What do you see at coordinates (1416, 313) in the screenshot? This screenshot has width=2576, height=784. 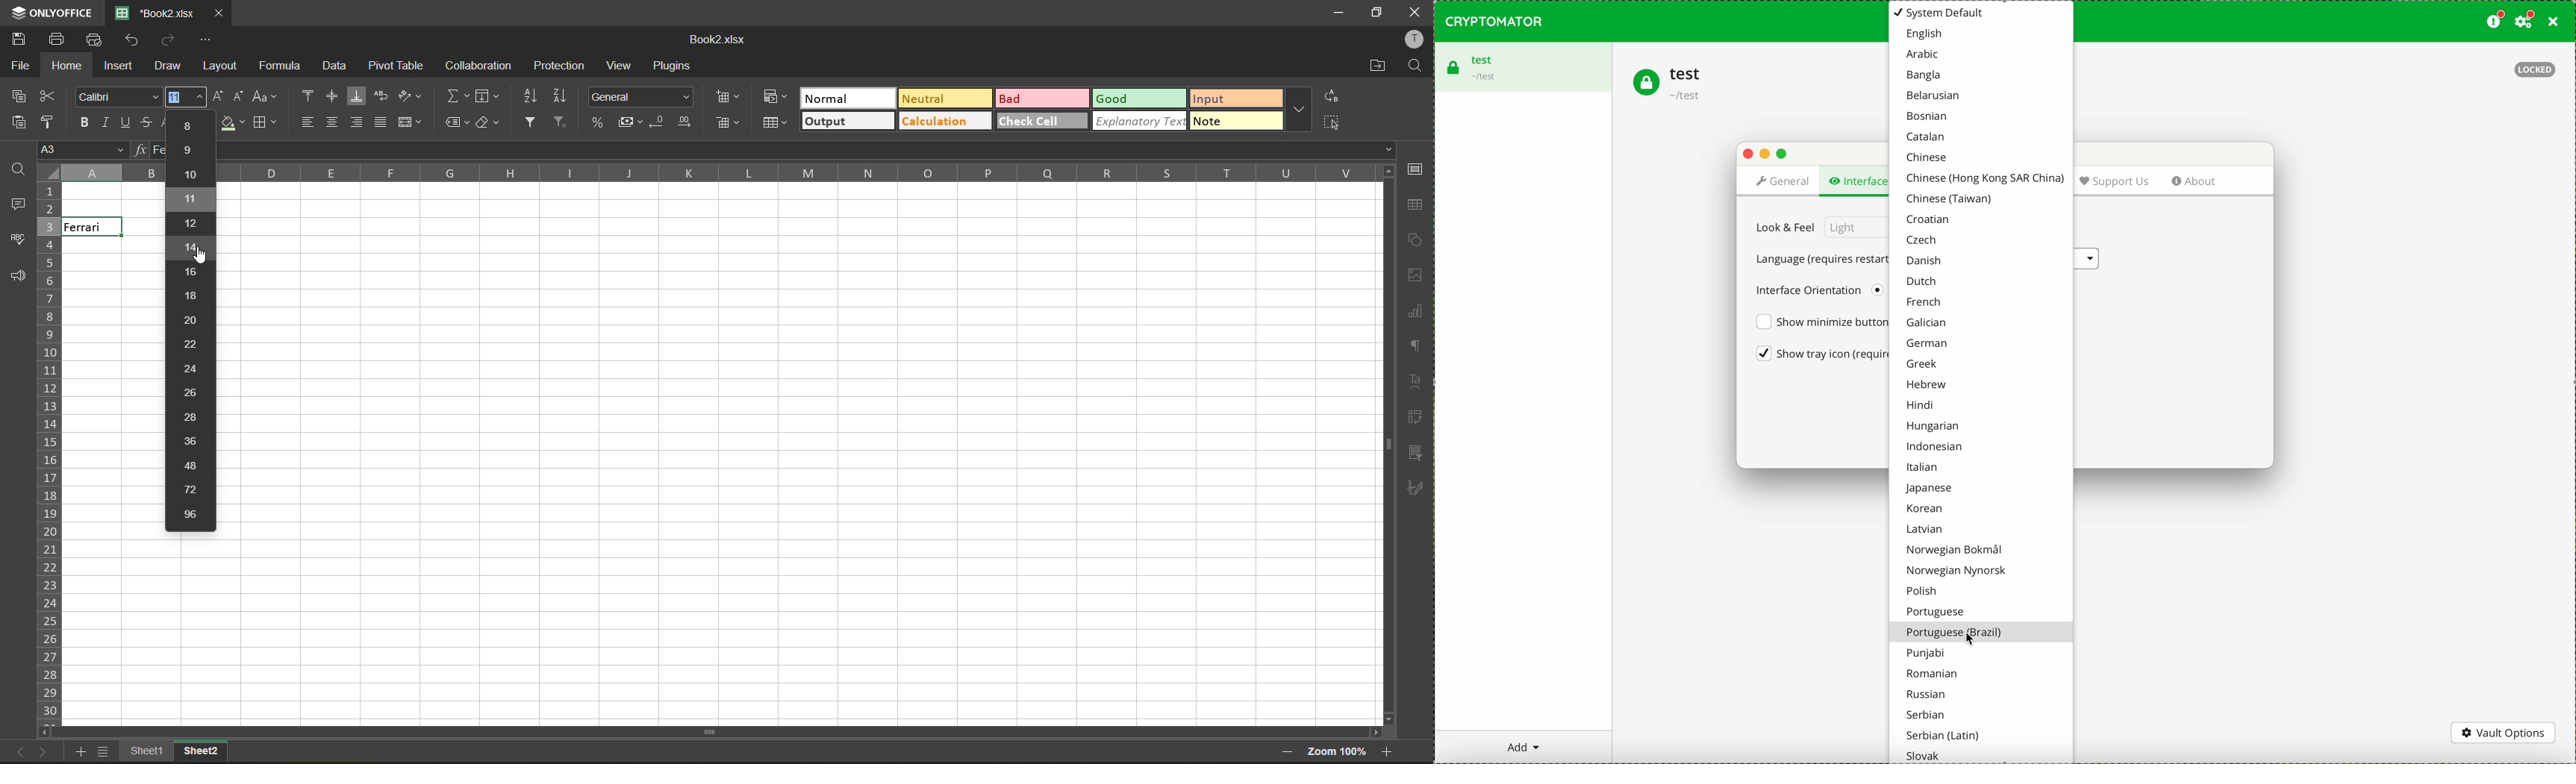 I see `charts` at bounding box center [1416, 313].